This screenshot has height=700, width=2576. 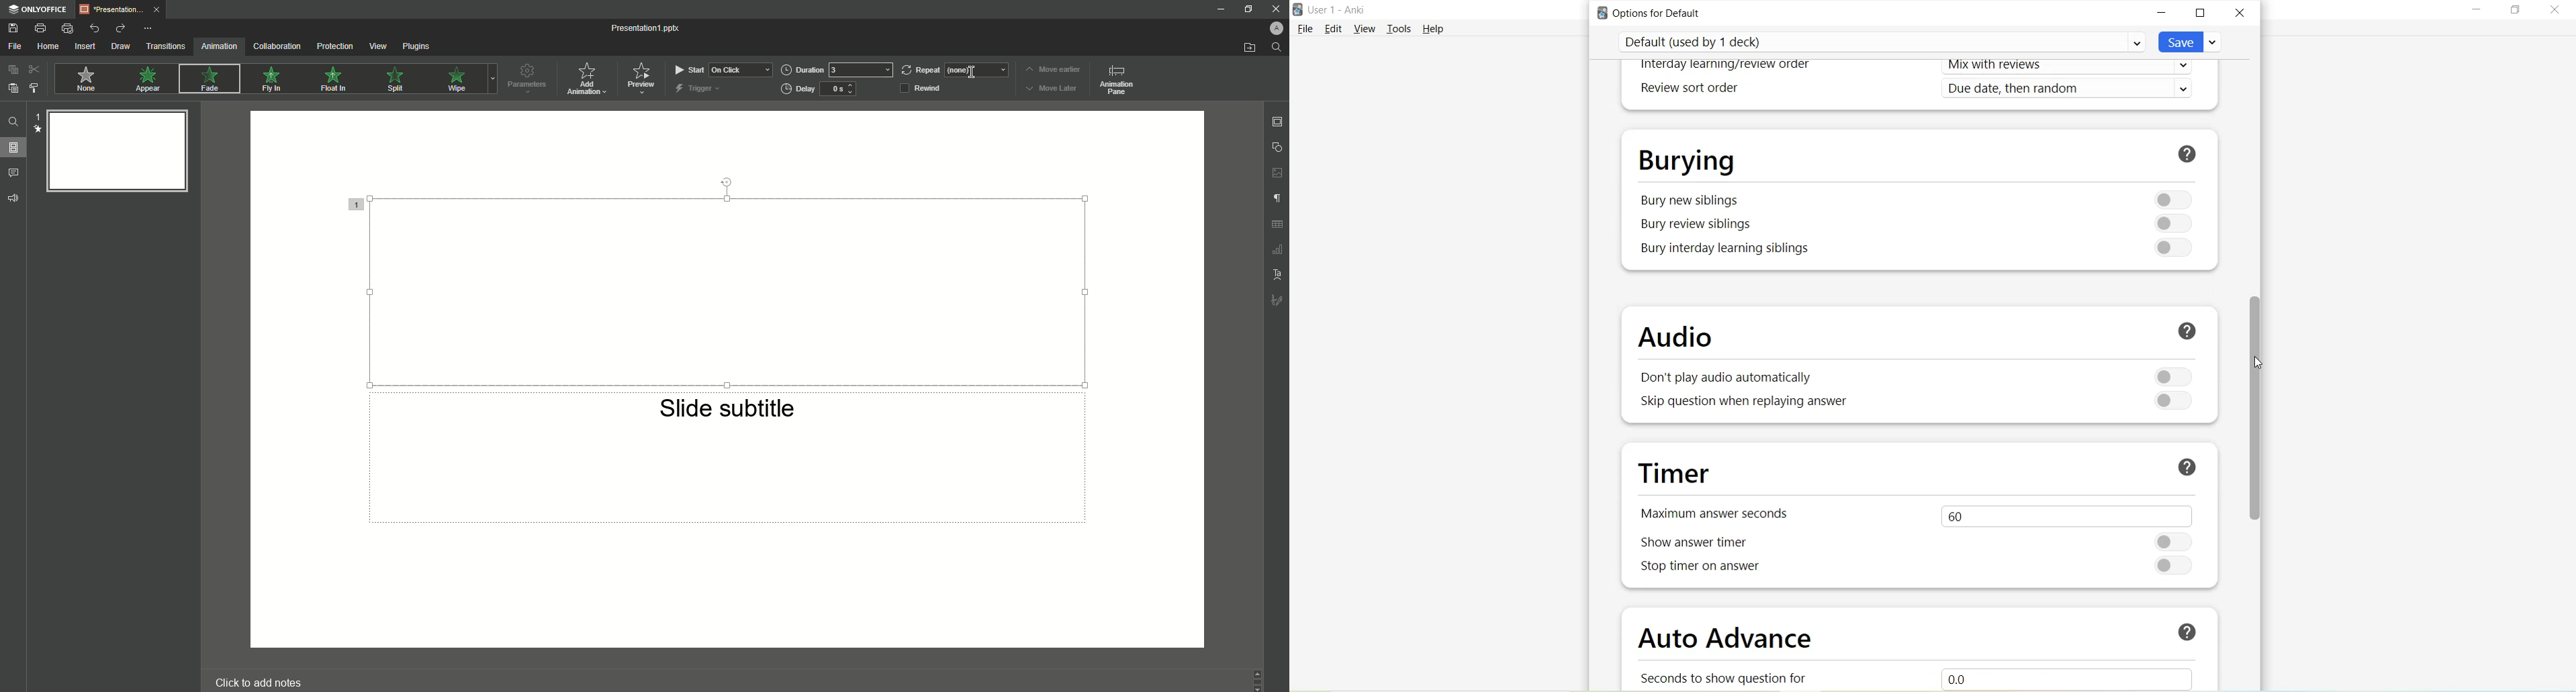 What do you see at coordinates (166, 46) in the screenshot?
I see `Transitions` at bounding box center [166, 46].